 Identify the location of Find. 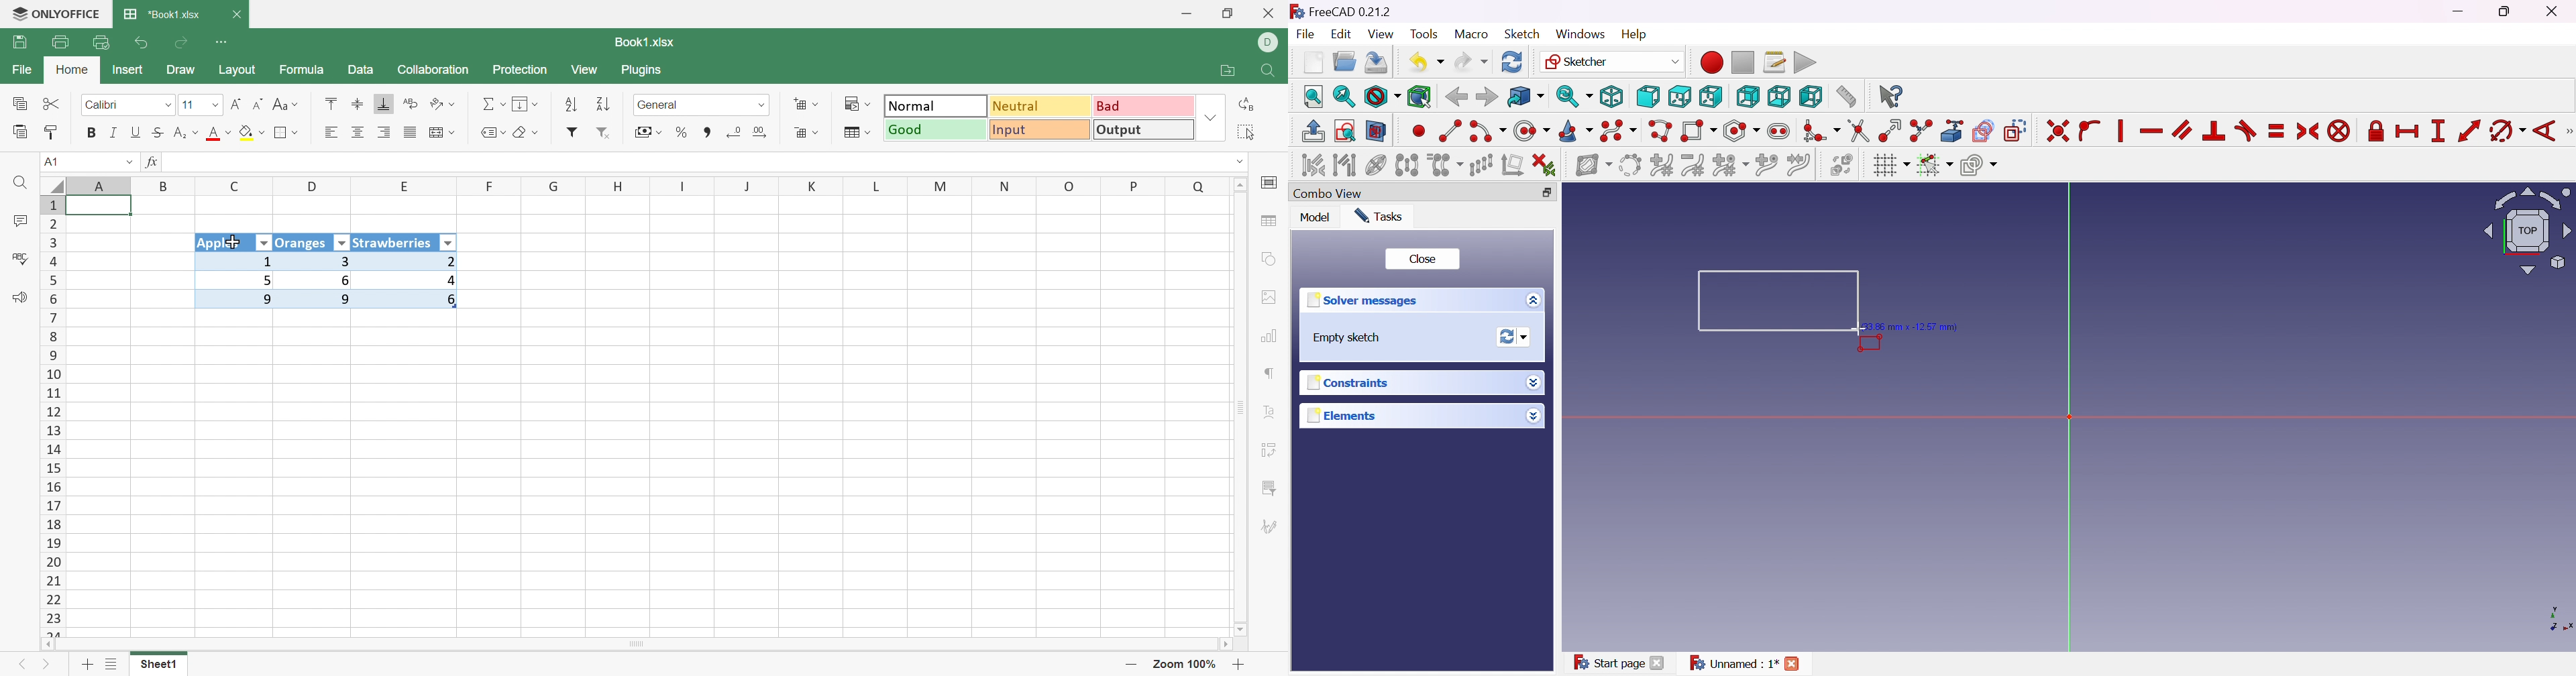
(1271, 72).